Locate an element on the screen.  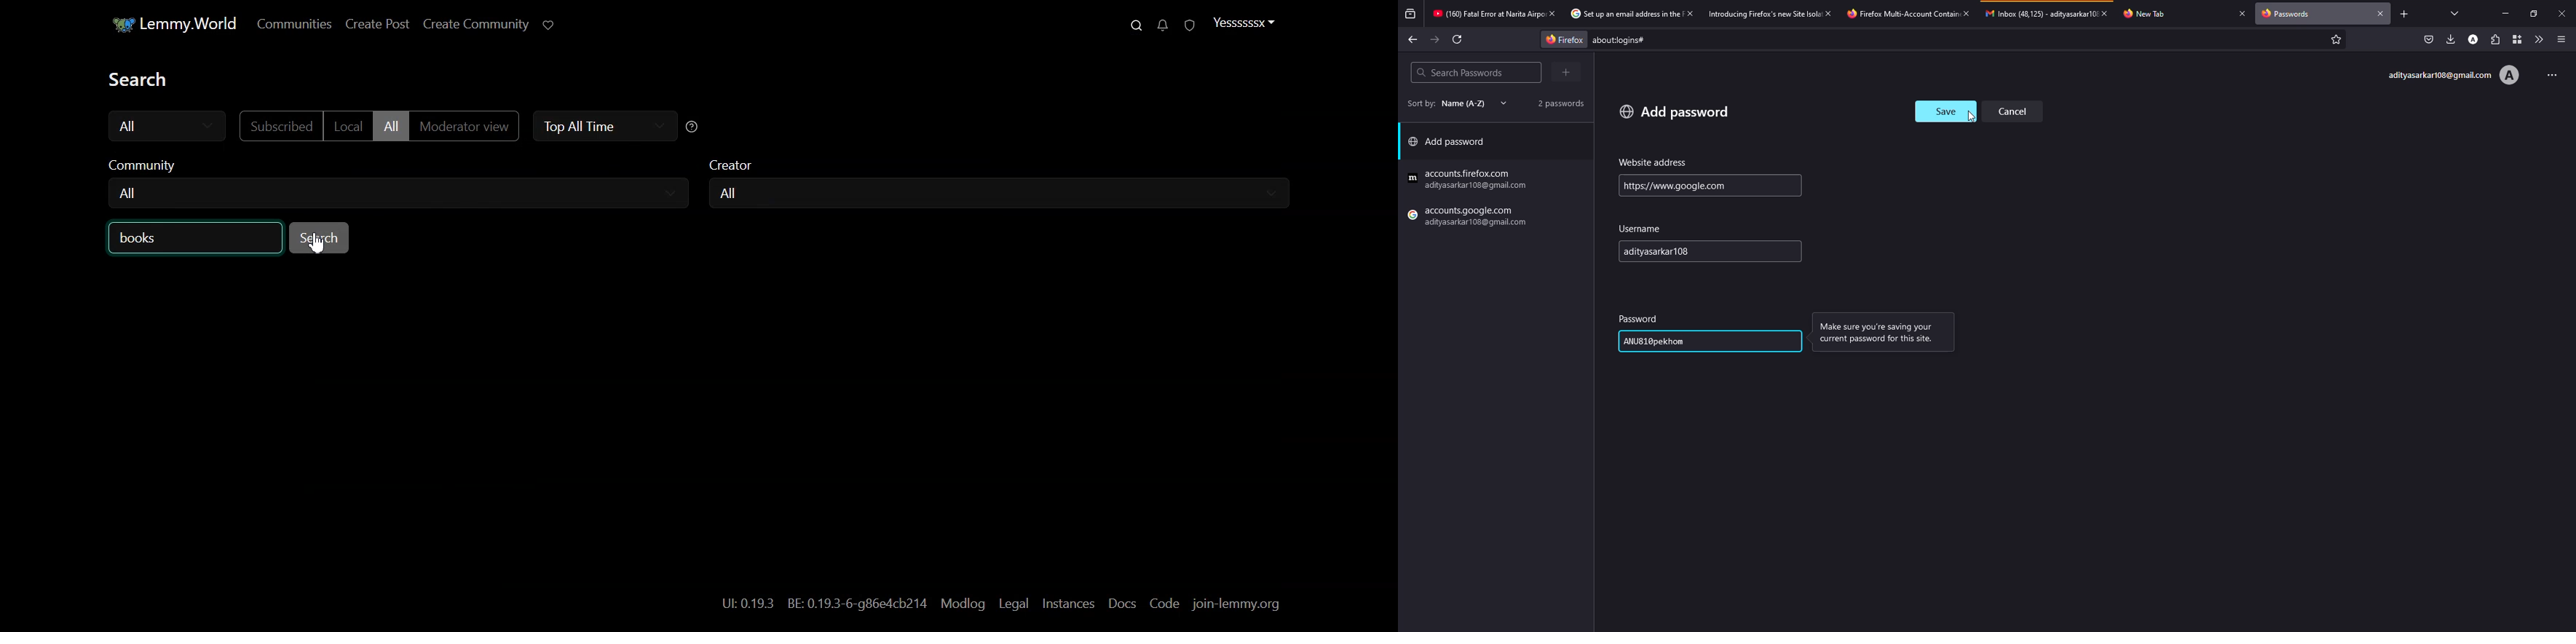
Instances is located at coordinates (1067, 604).